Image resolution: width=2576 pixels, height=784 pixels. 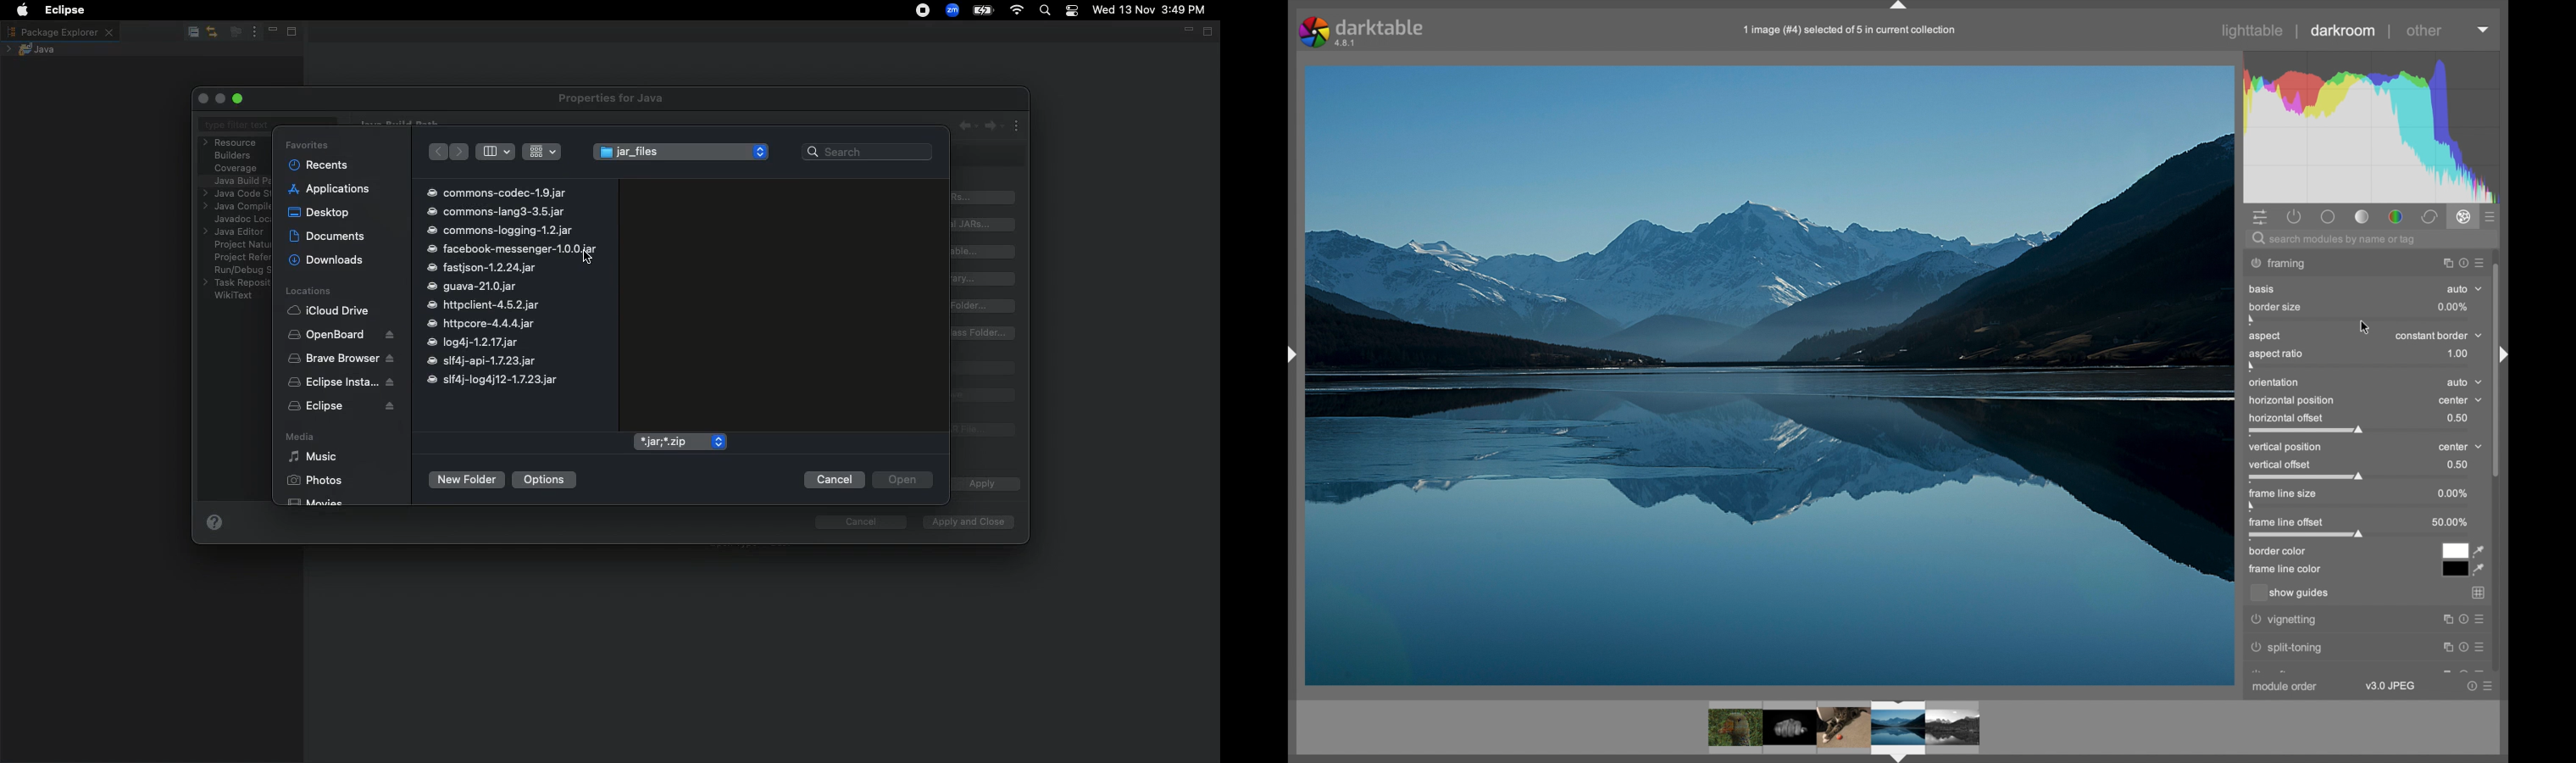 What do you see at coordinates (2283, 500) in the screenshot?
I see `frame line size slider` at bounding box center [2283, 500].